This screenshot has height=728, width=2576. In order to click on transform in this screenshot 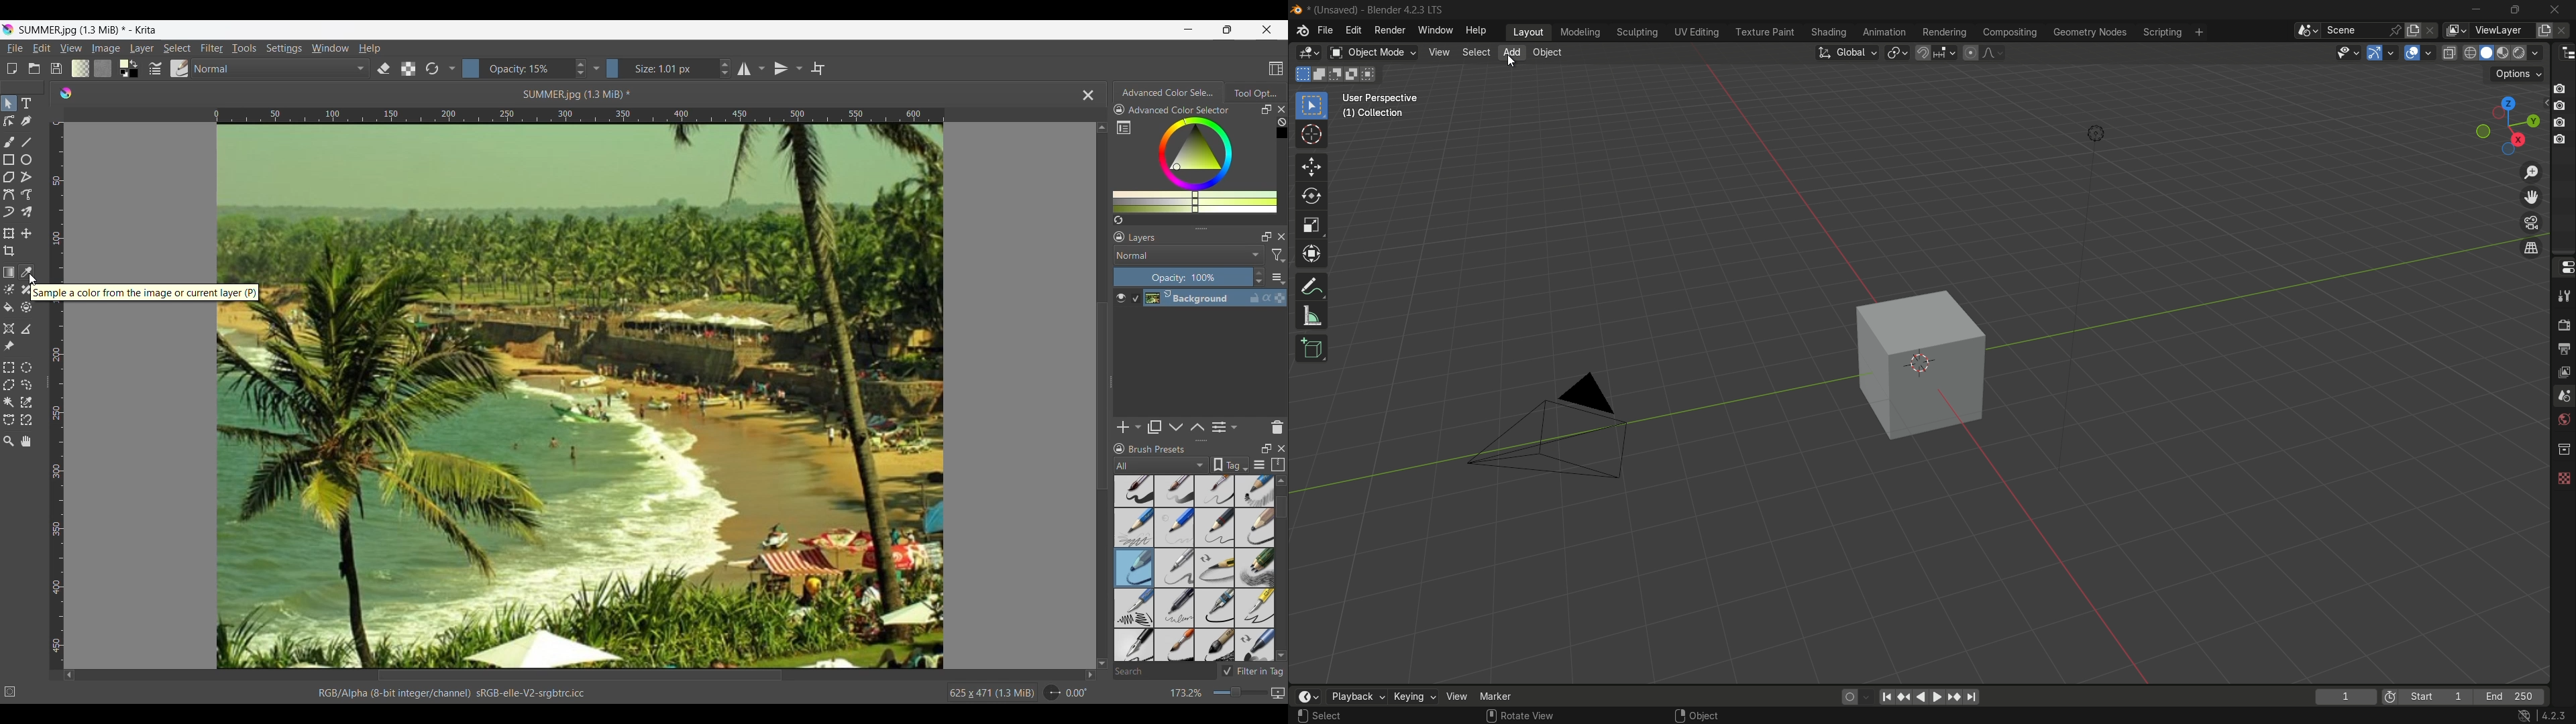, I will do `click(1312, 255)`.